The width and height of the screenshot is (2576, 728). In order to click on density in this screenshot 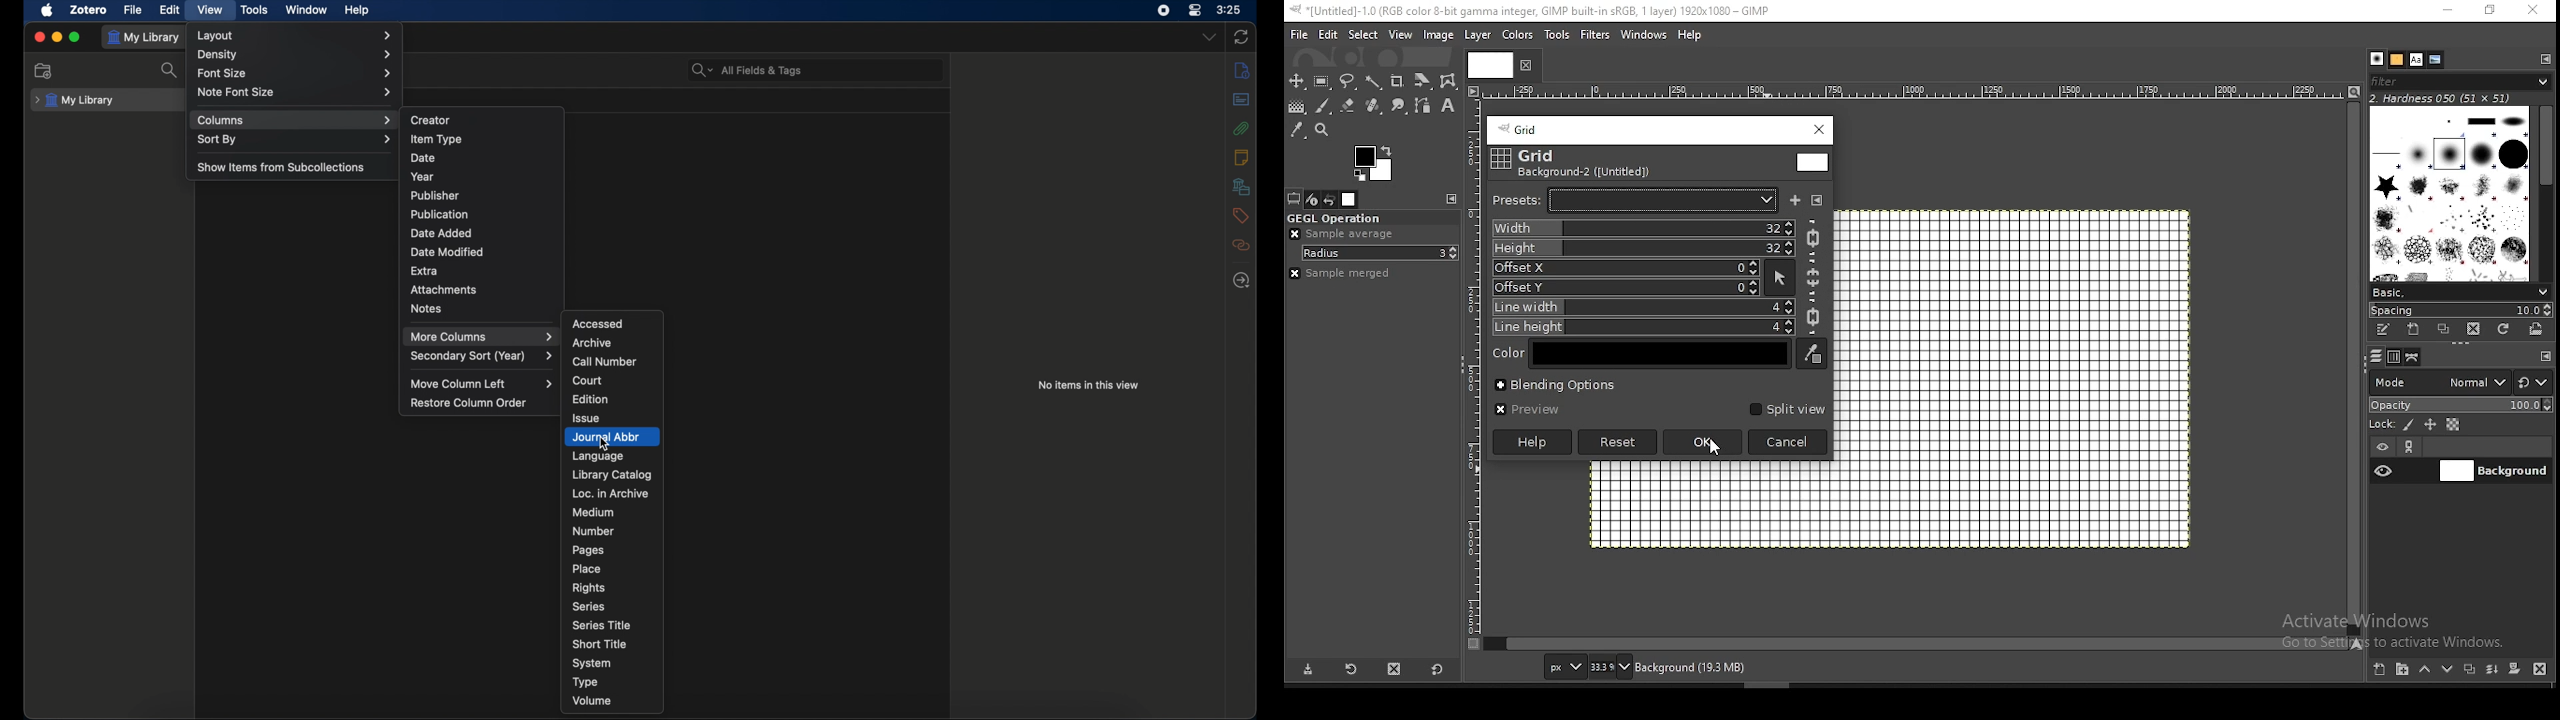, I will do `click(297, 55)`.